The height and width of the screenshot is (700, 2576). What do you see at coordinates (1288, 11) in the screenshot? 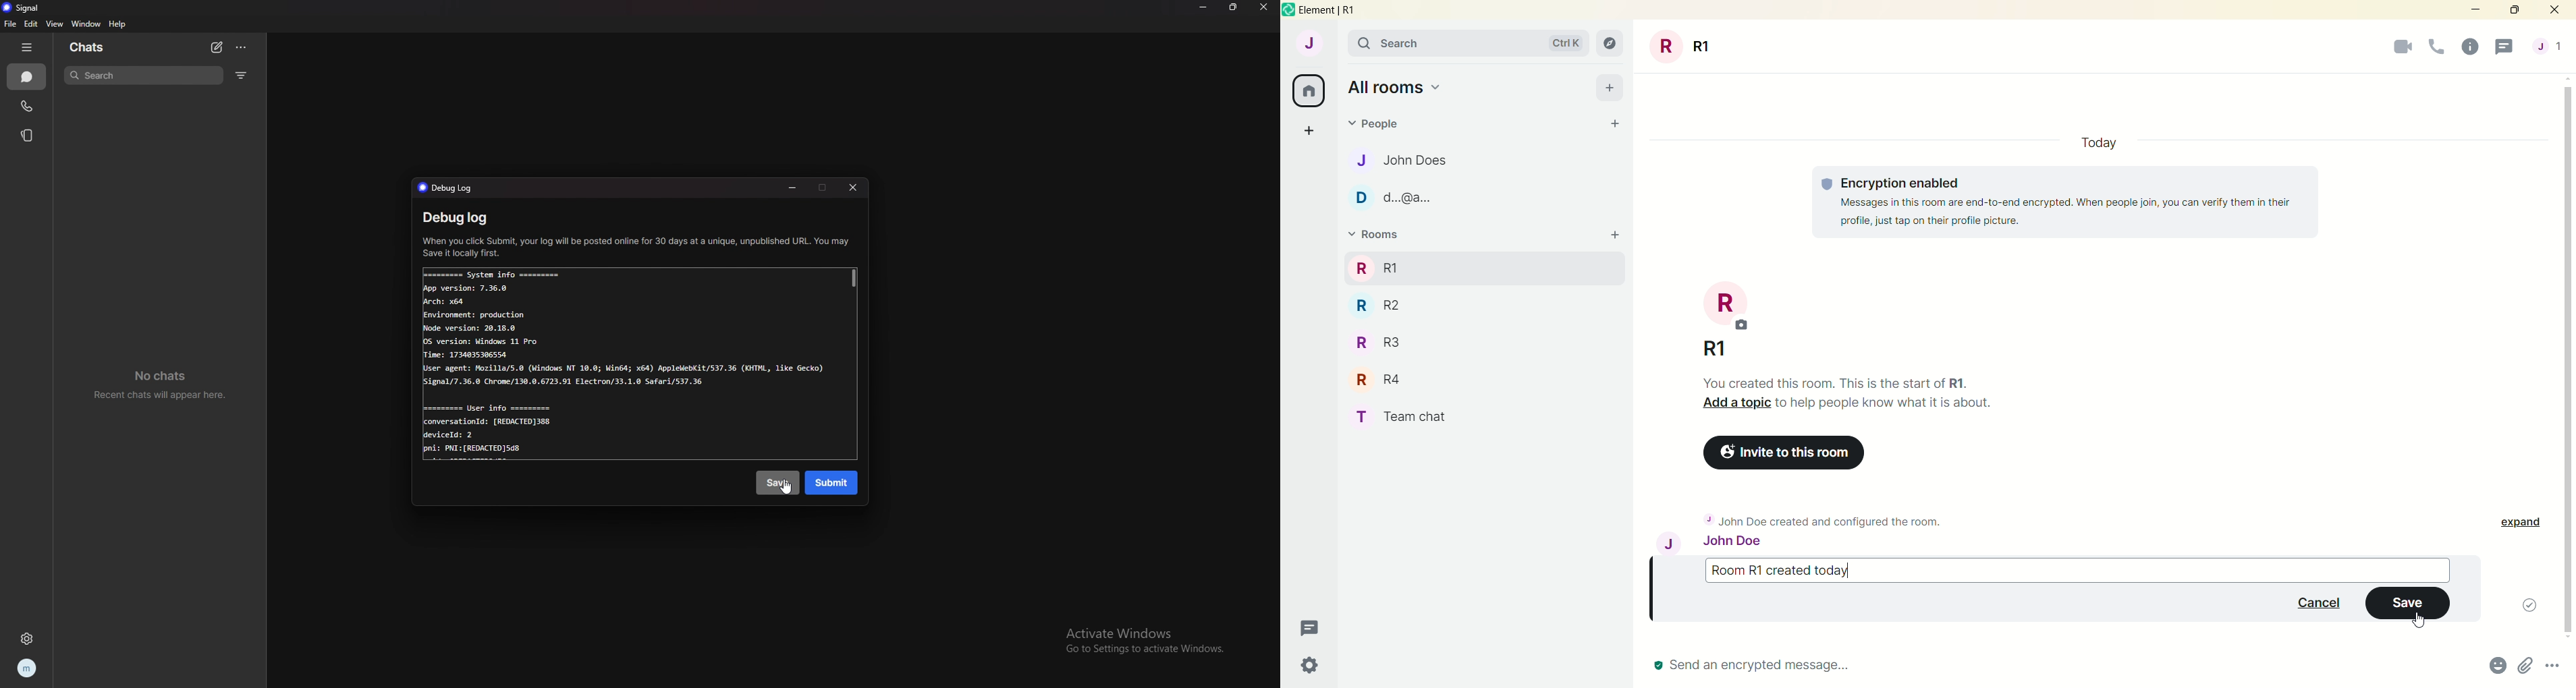
I see `logo` at bounding box center [1288, 11].